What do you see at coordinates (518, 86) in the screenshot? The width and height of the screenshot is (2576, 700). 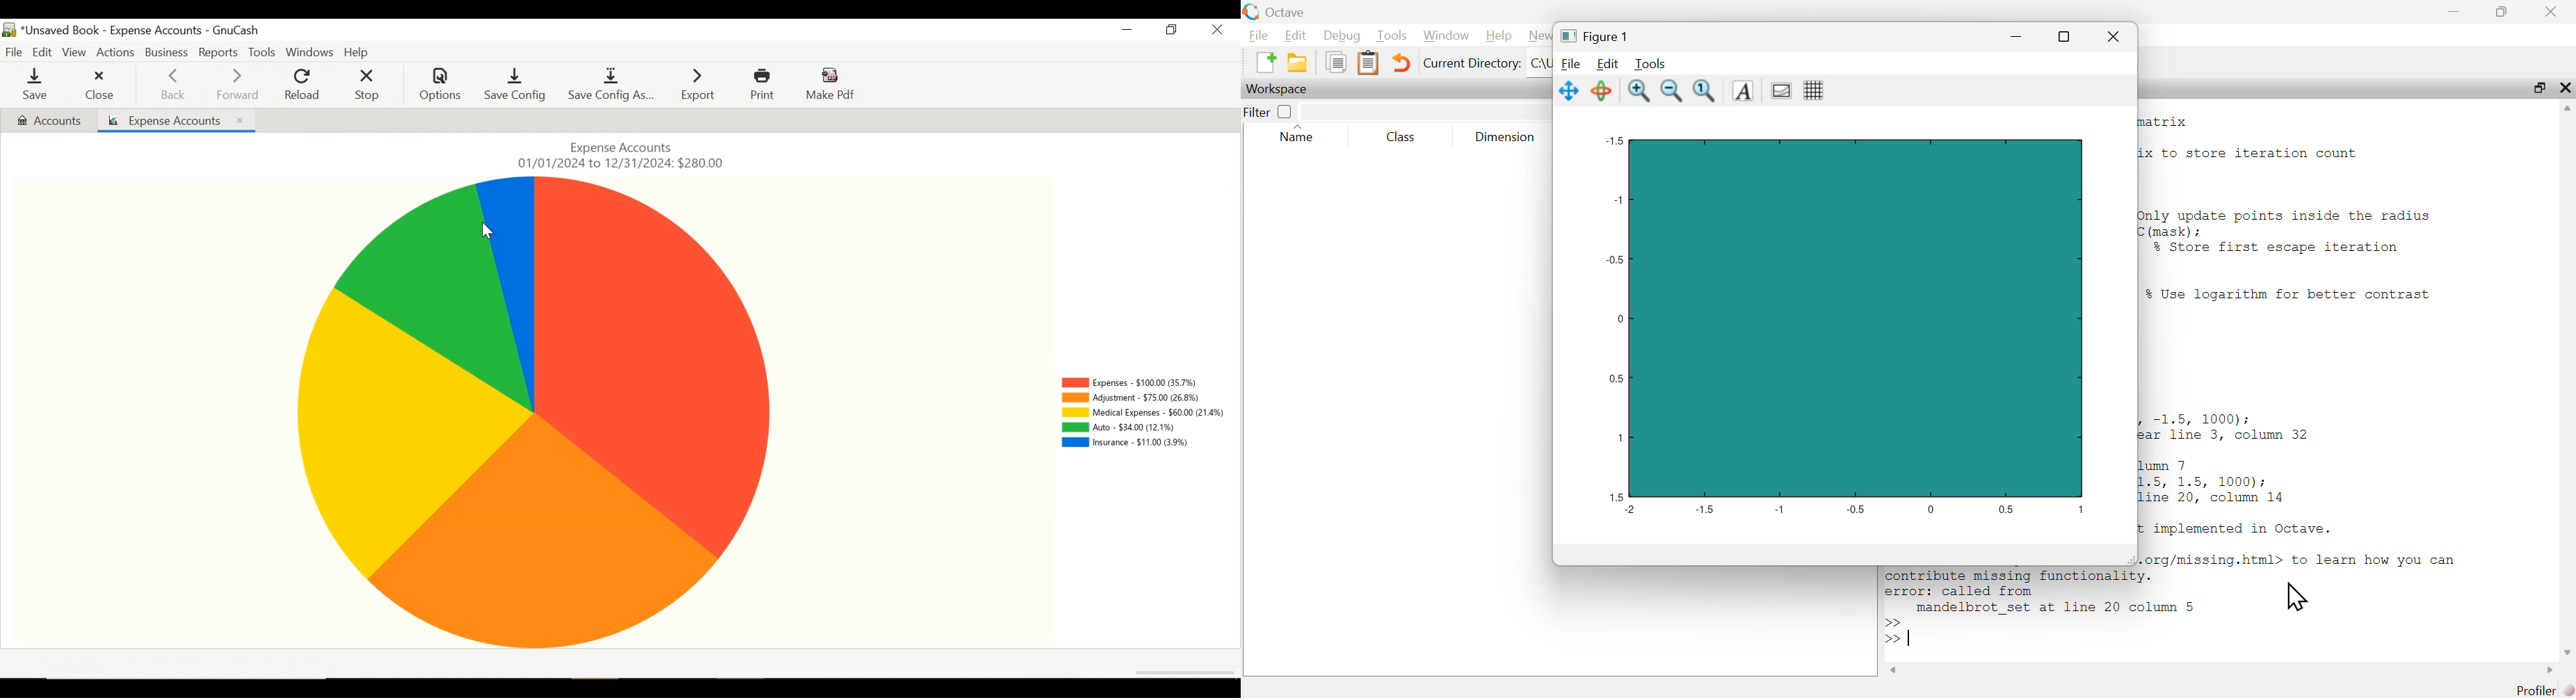 I see `Save Config` at bounding box center [518, 86].